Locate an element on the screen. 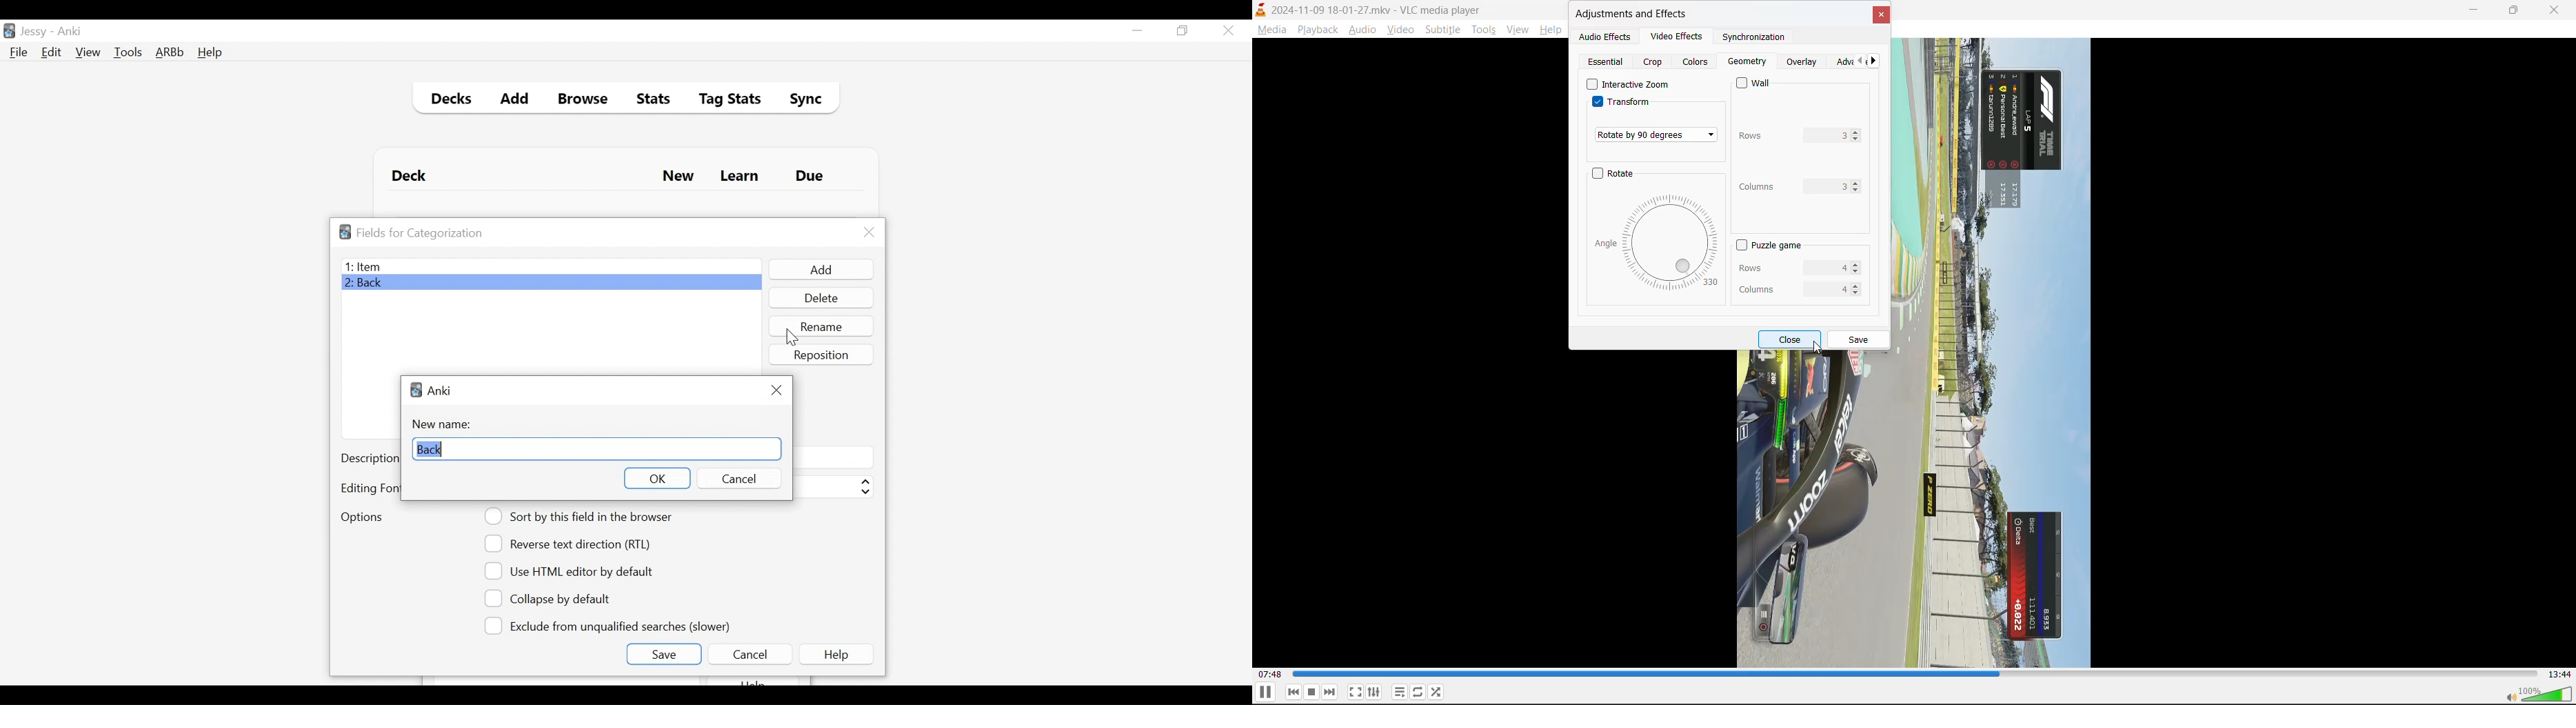  increase is located at coordinates (1858, 132).